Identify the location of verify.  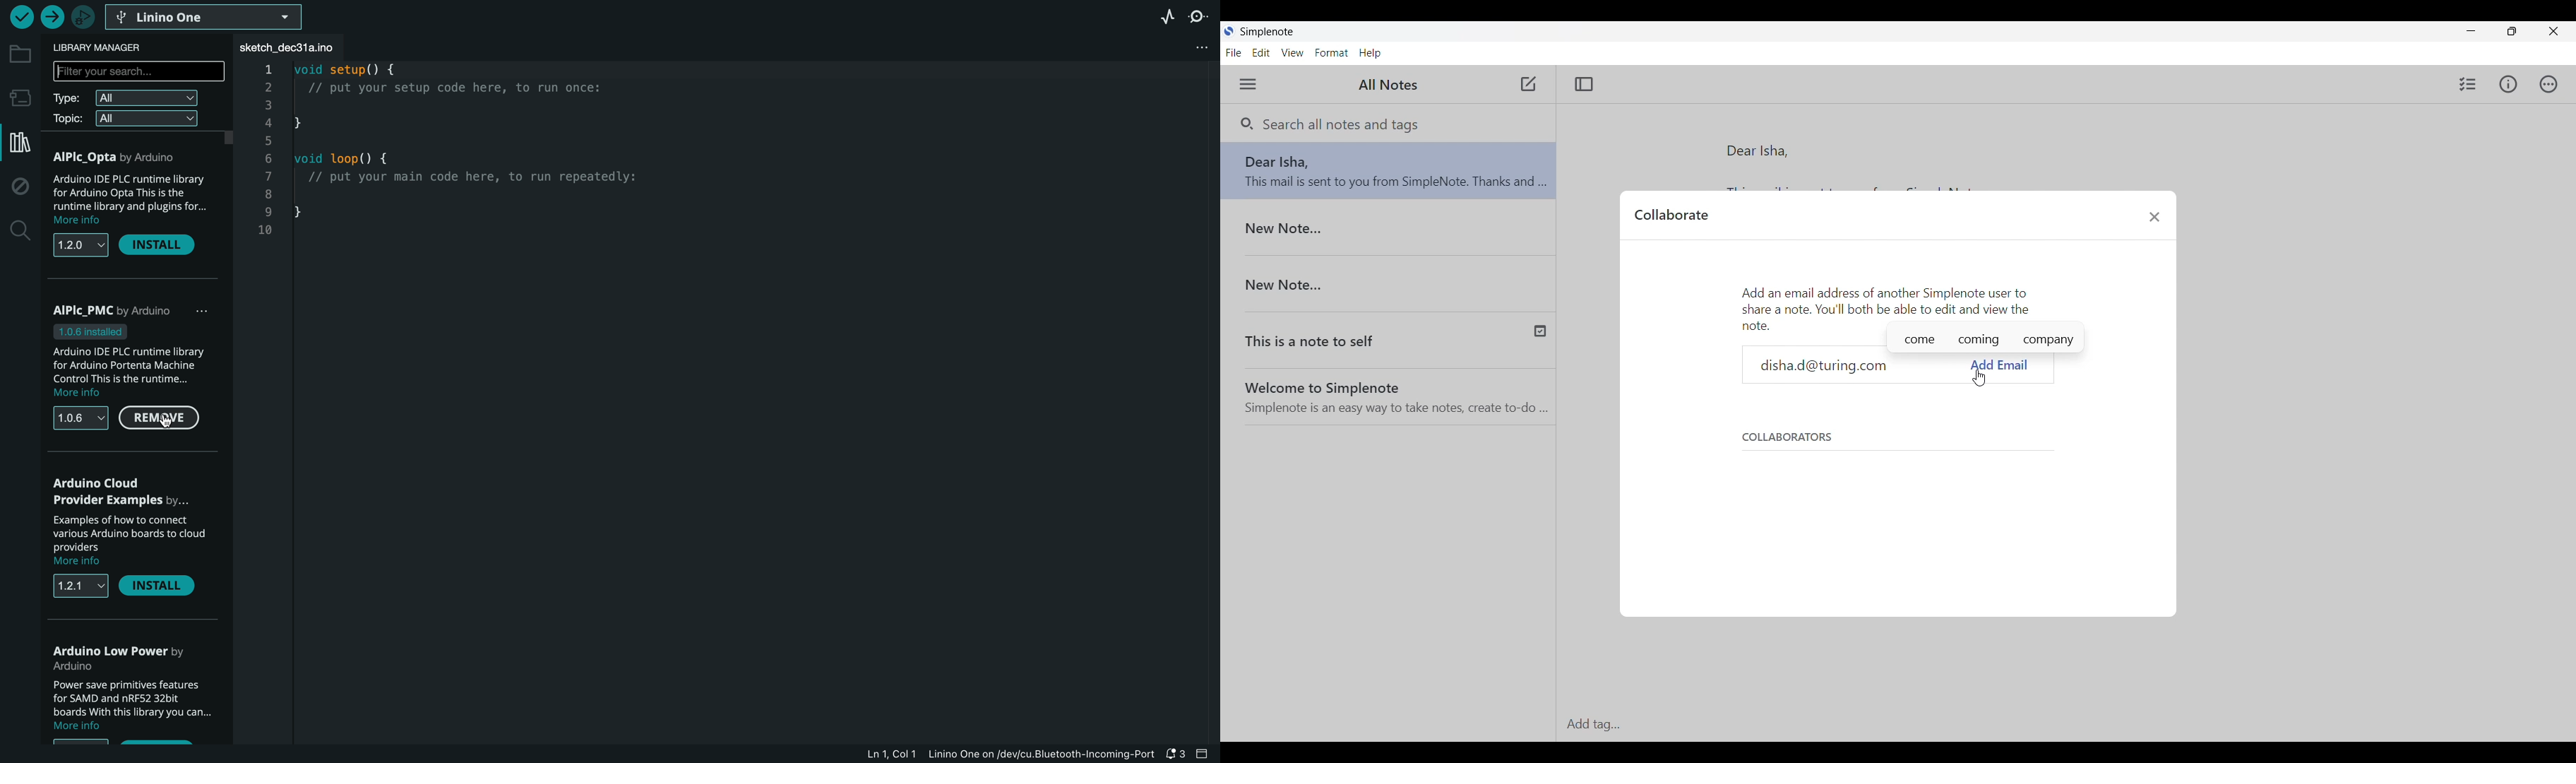
(22, 17).